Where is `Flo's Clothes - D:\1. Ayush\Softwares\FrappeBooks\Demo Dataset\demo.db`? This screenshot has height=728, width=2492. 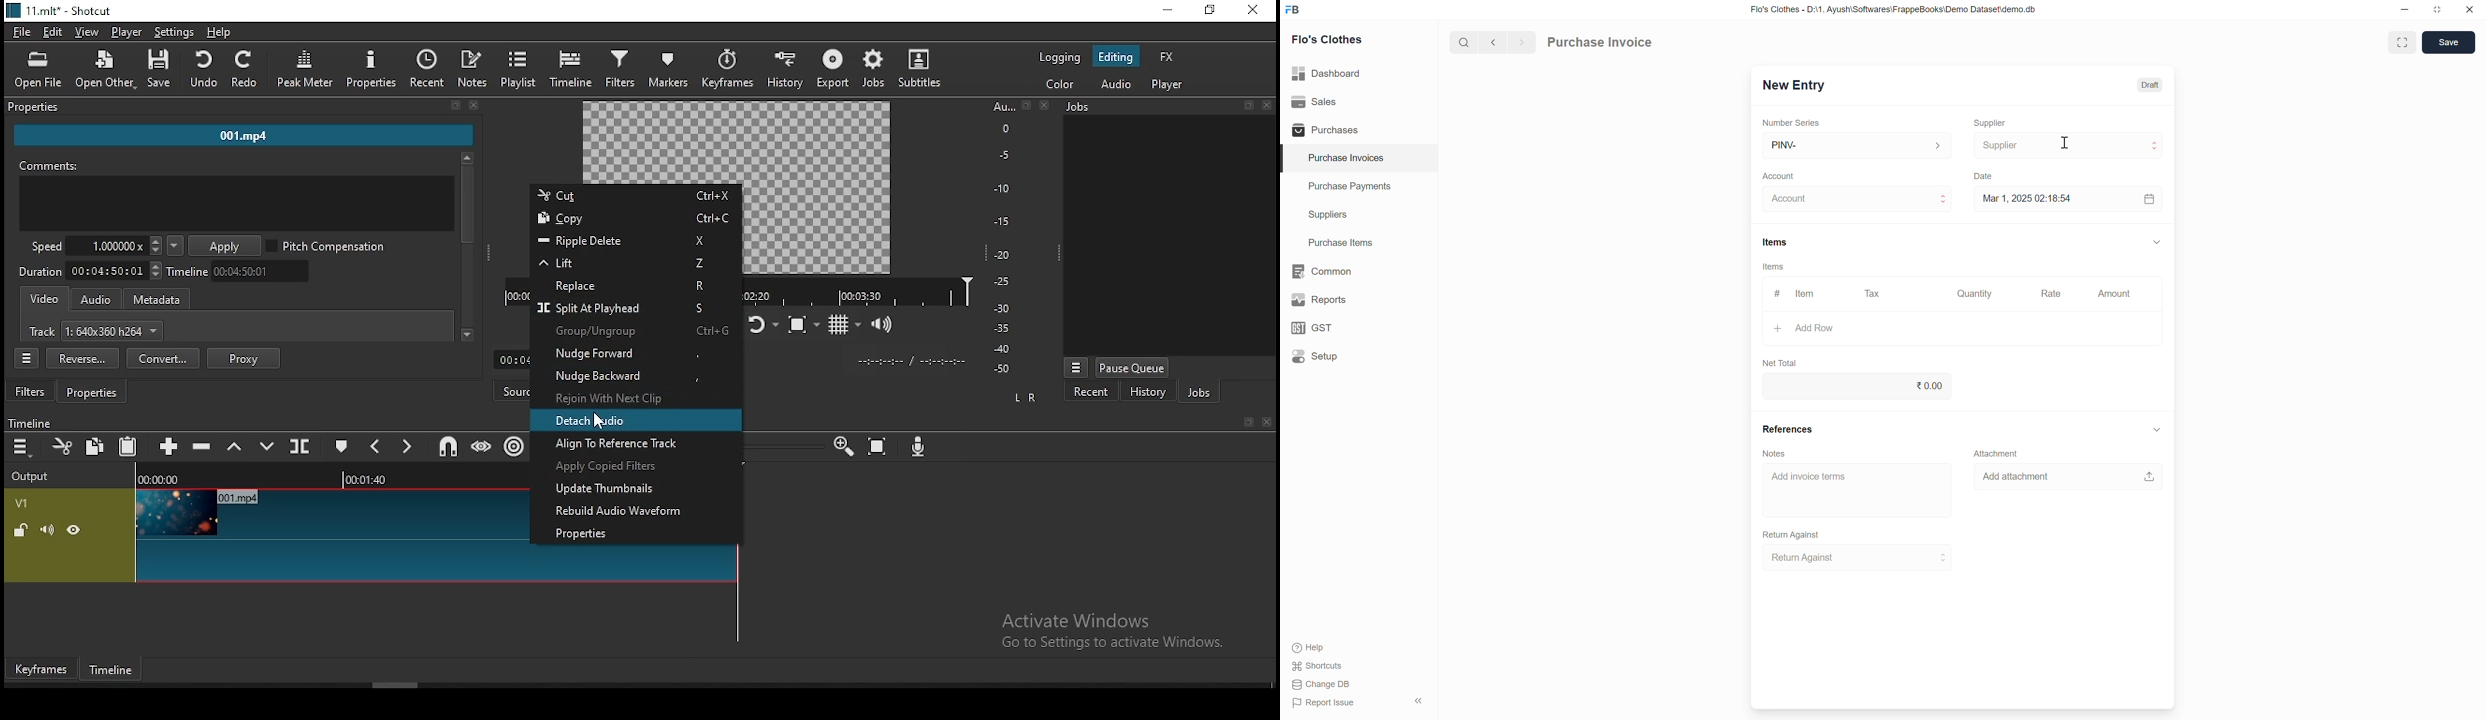
Flo's Clothes - D:\1. Ayush\Softwares\FrappeBooks\Demo Dataset\demo.db is located at coordinates (1894, 9).